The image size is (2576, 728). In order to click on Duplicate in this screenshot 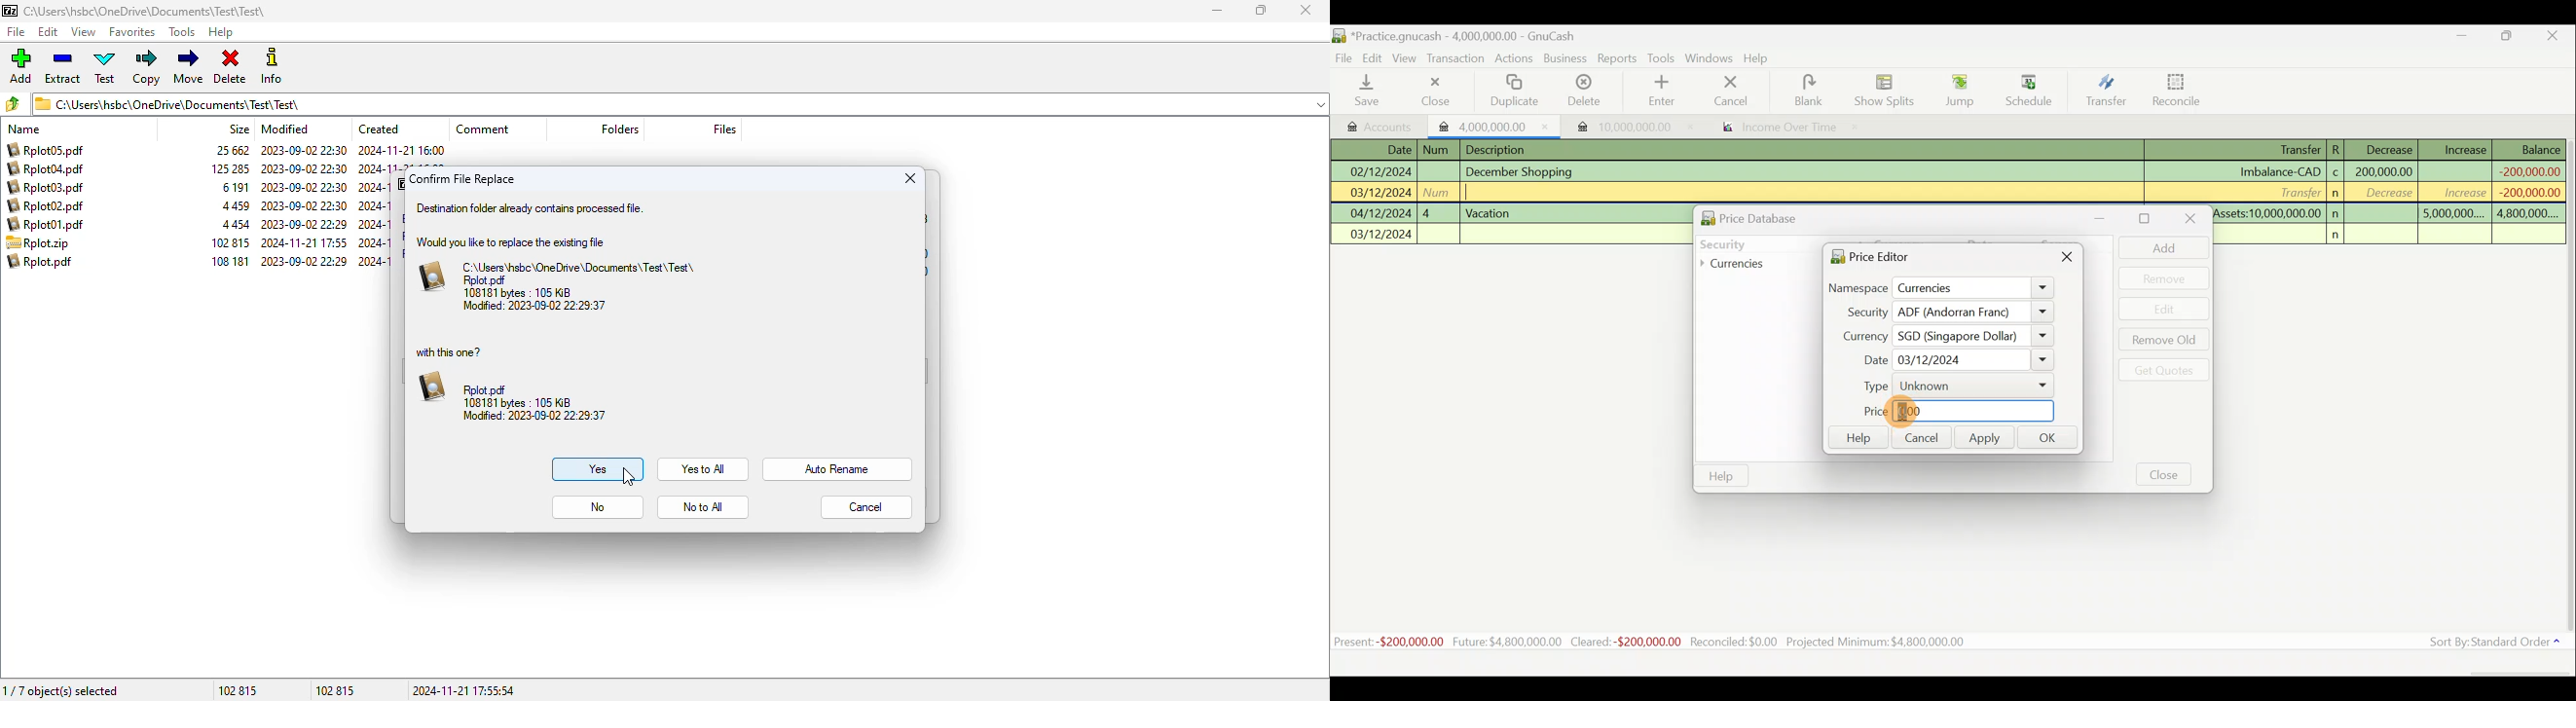, I will do `click(1516, 91)`.